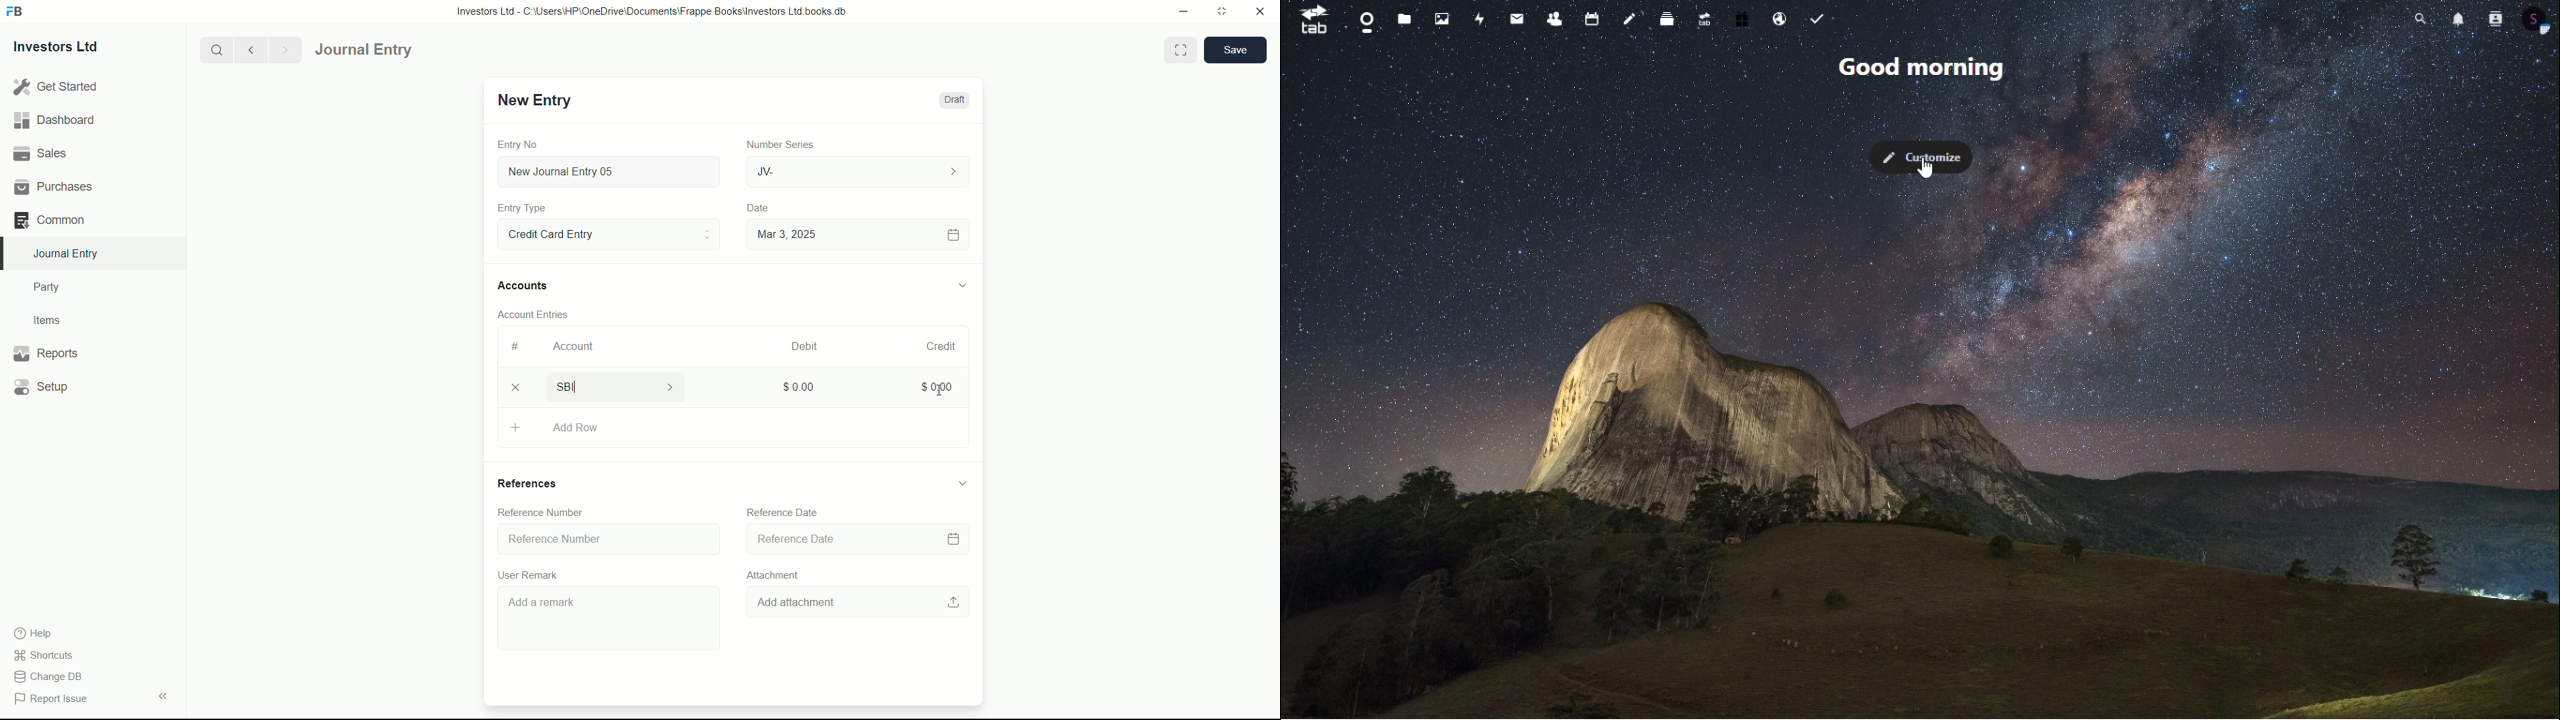 The width and height of the screenshot is (2576, 728). I want to click on Reference Date, so click(856, 538).